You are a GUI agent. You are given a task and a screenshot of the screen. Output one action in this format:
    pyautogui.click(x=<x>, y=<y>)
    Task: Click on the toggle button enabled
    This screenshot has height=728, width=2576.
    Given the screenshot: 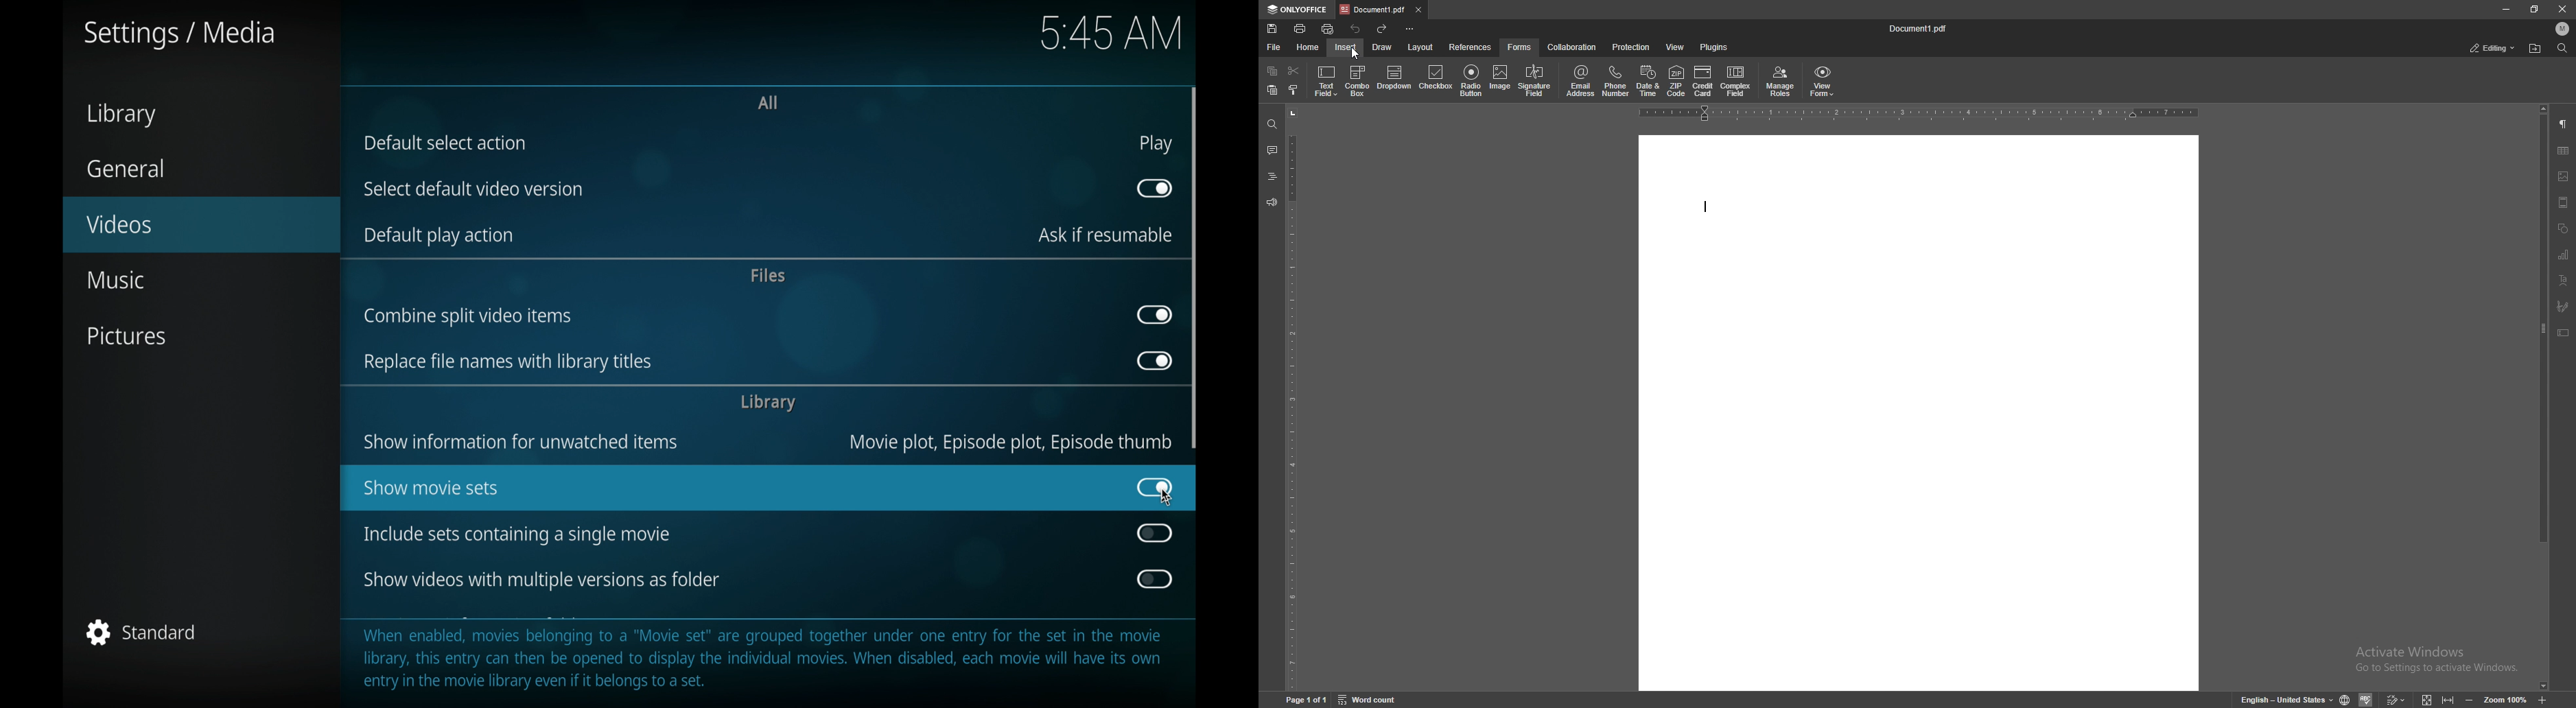 What is the action you would take?
    pyautogui.click(x=1155, y=487)
    